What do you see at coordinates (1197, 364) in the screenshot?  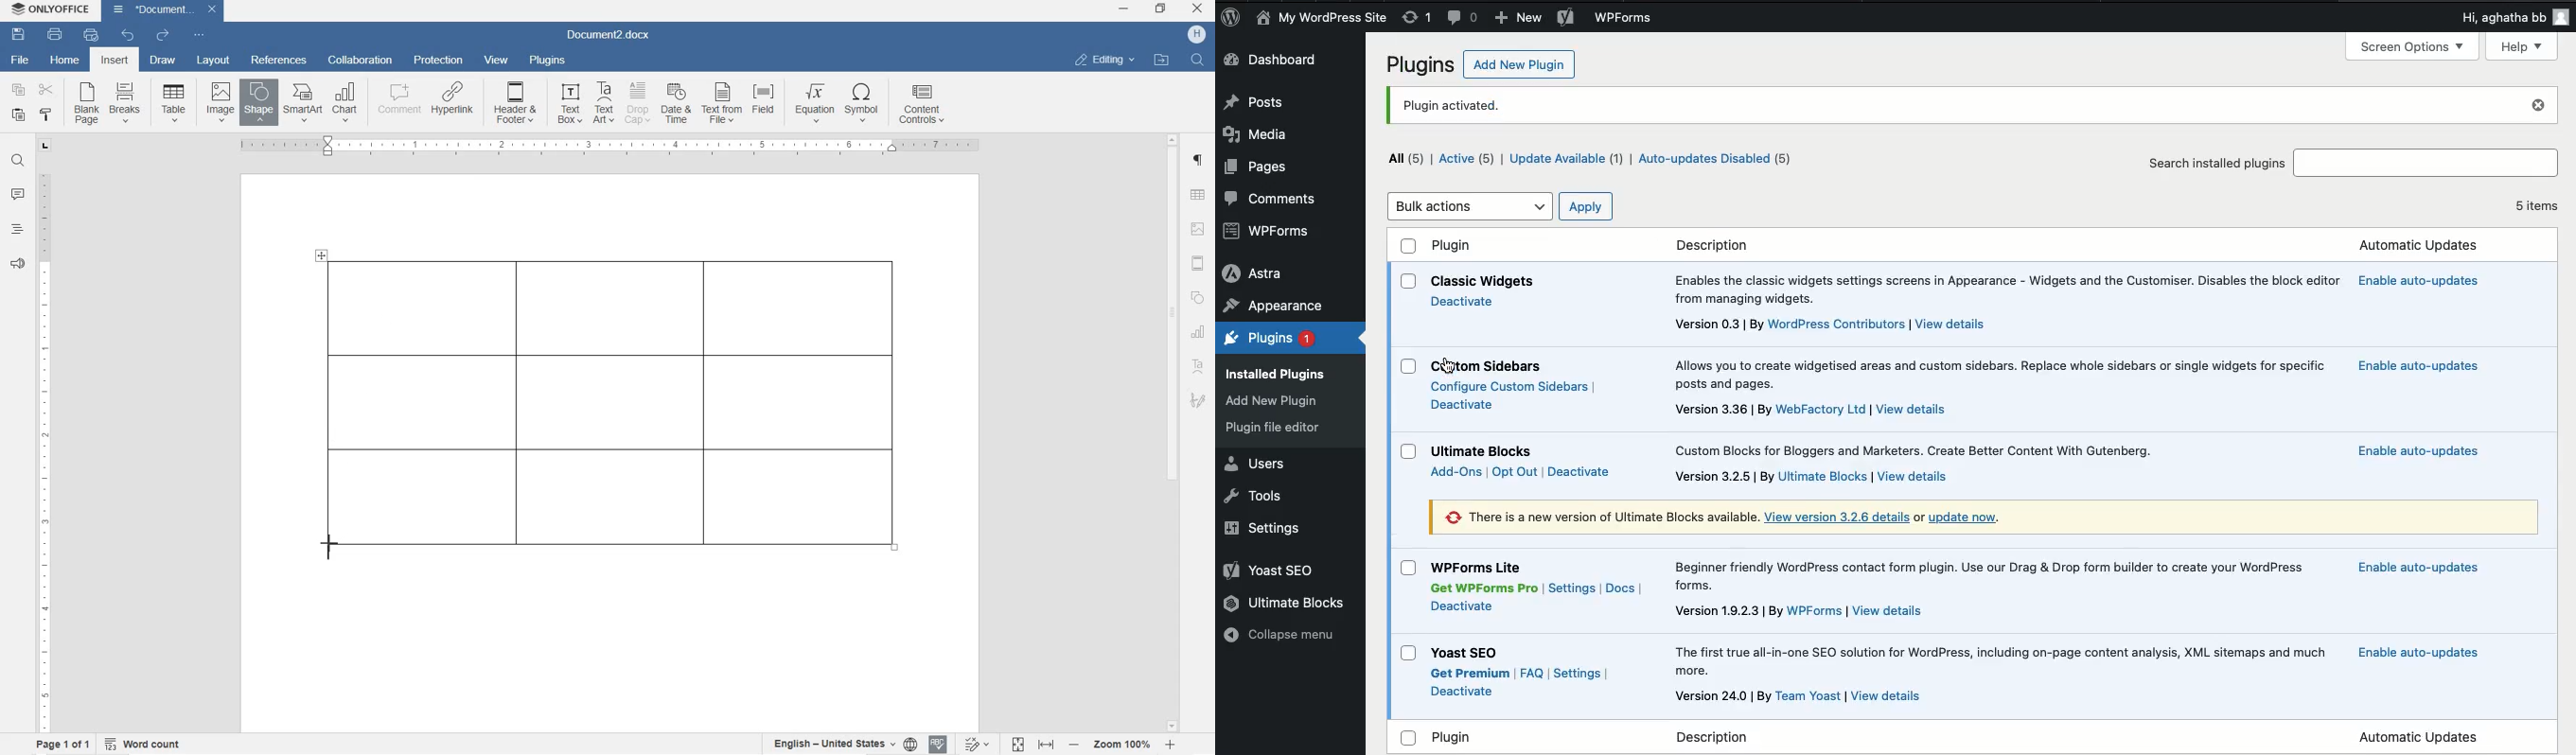 I see `textart` at bounding box center [1197, 364].